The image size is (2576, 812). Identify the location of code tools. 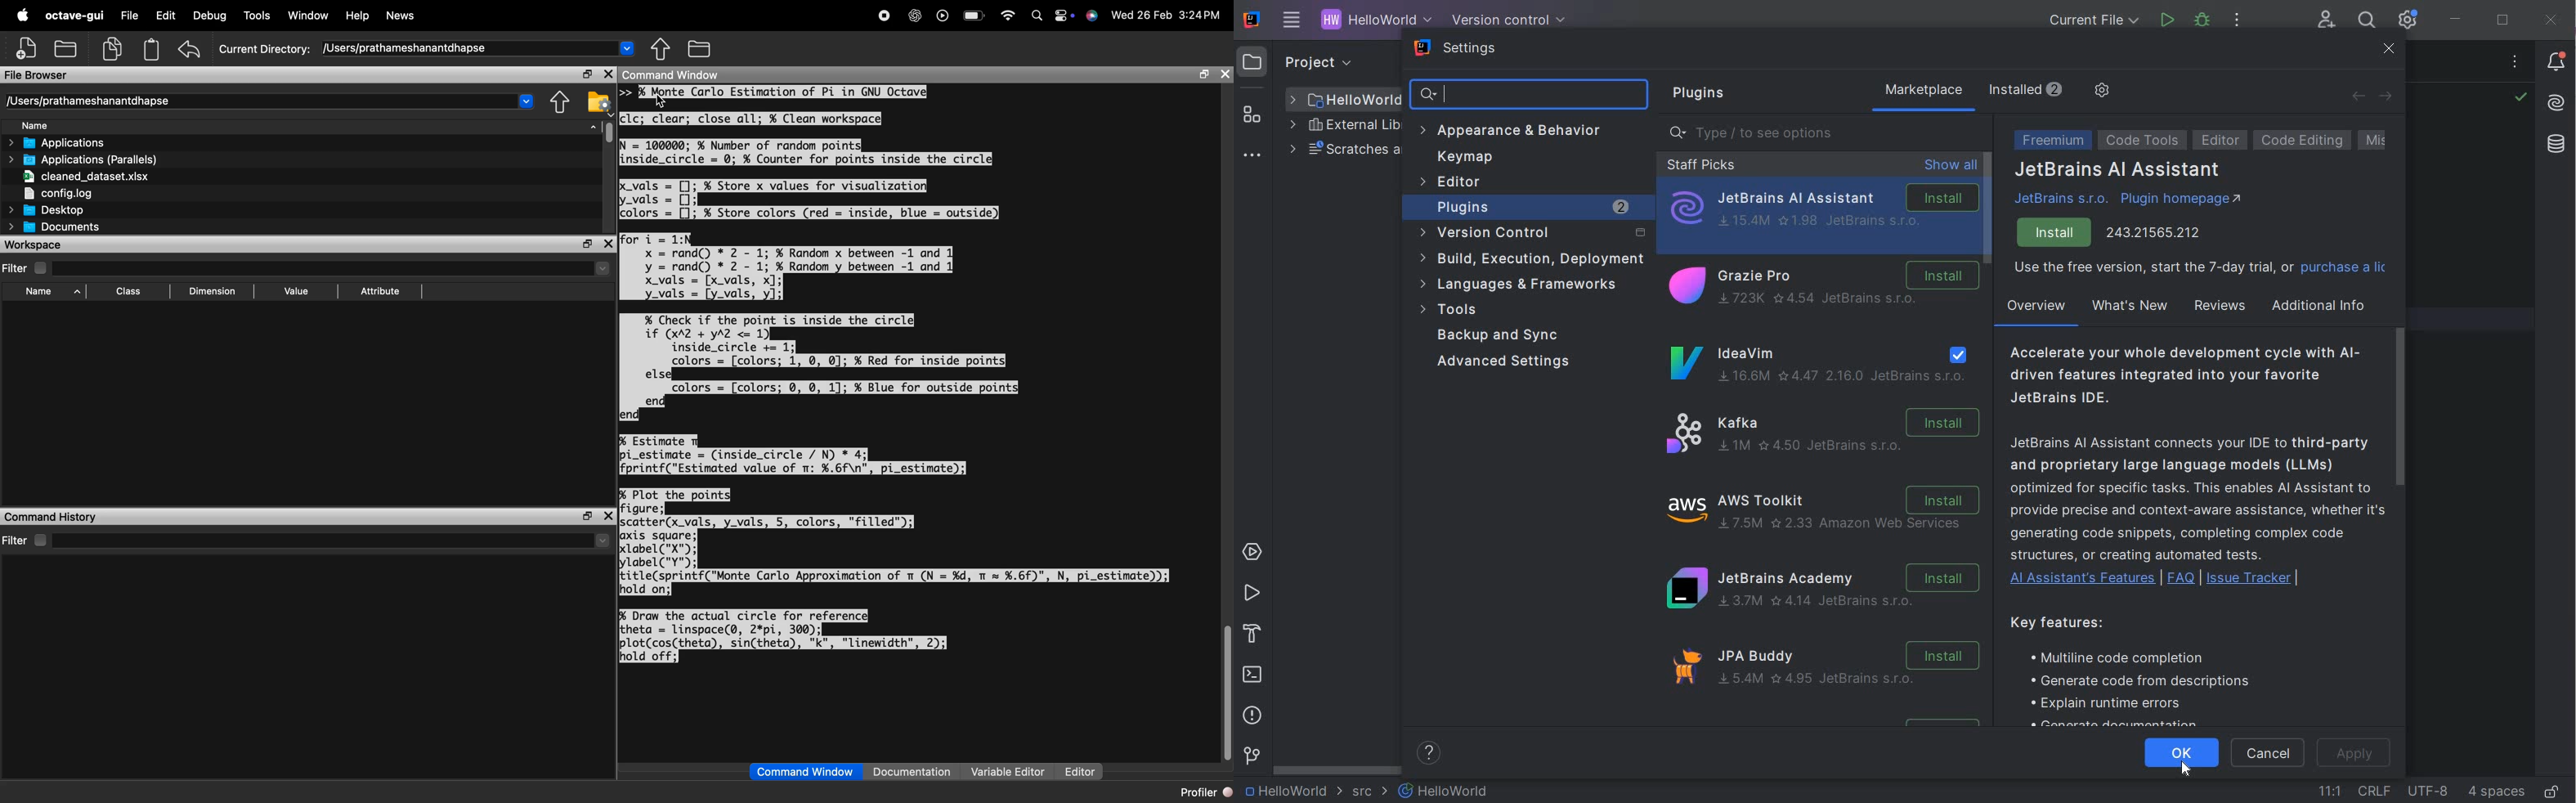
(2143, 142).